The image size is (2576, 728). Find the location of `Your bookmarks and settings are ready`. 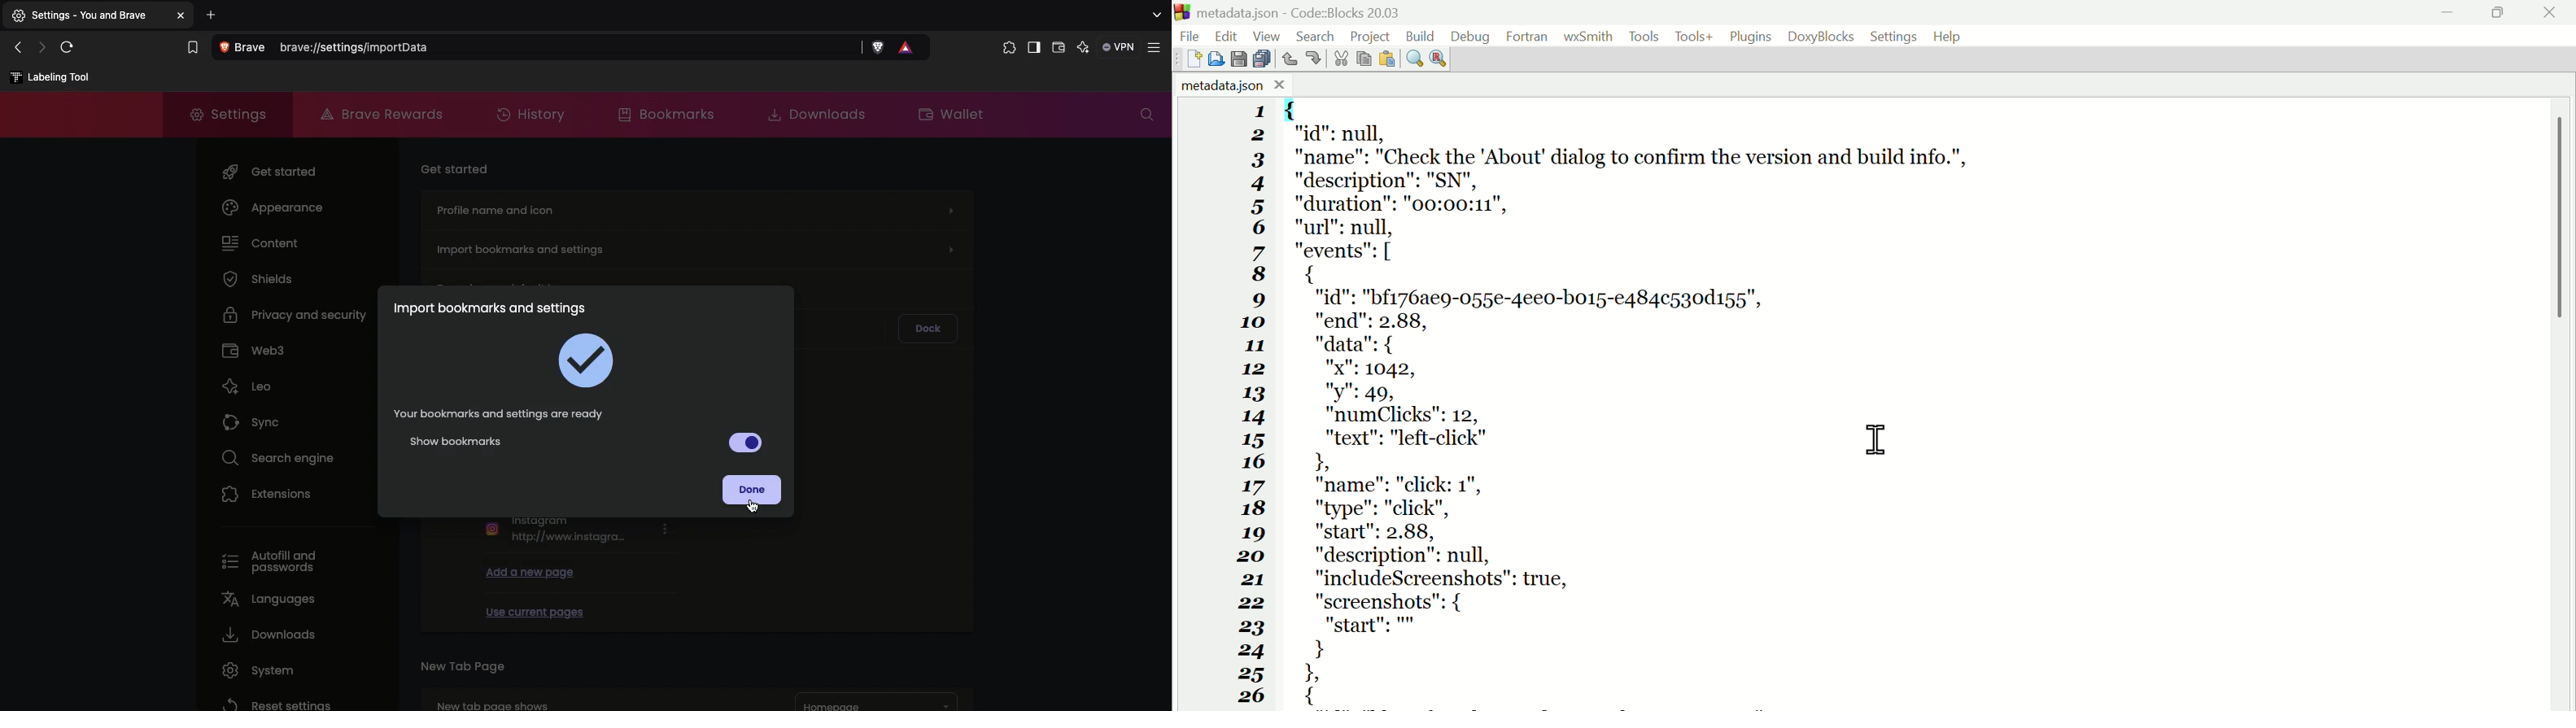

Your bookmarks and settings are ready is located at coordinates (500, 413).